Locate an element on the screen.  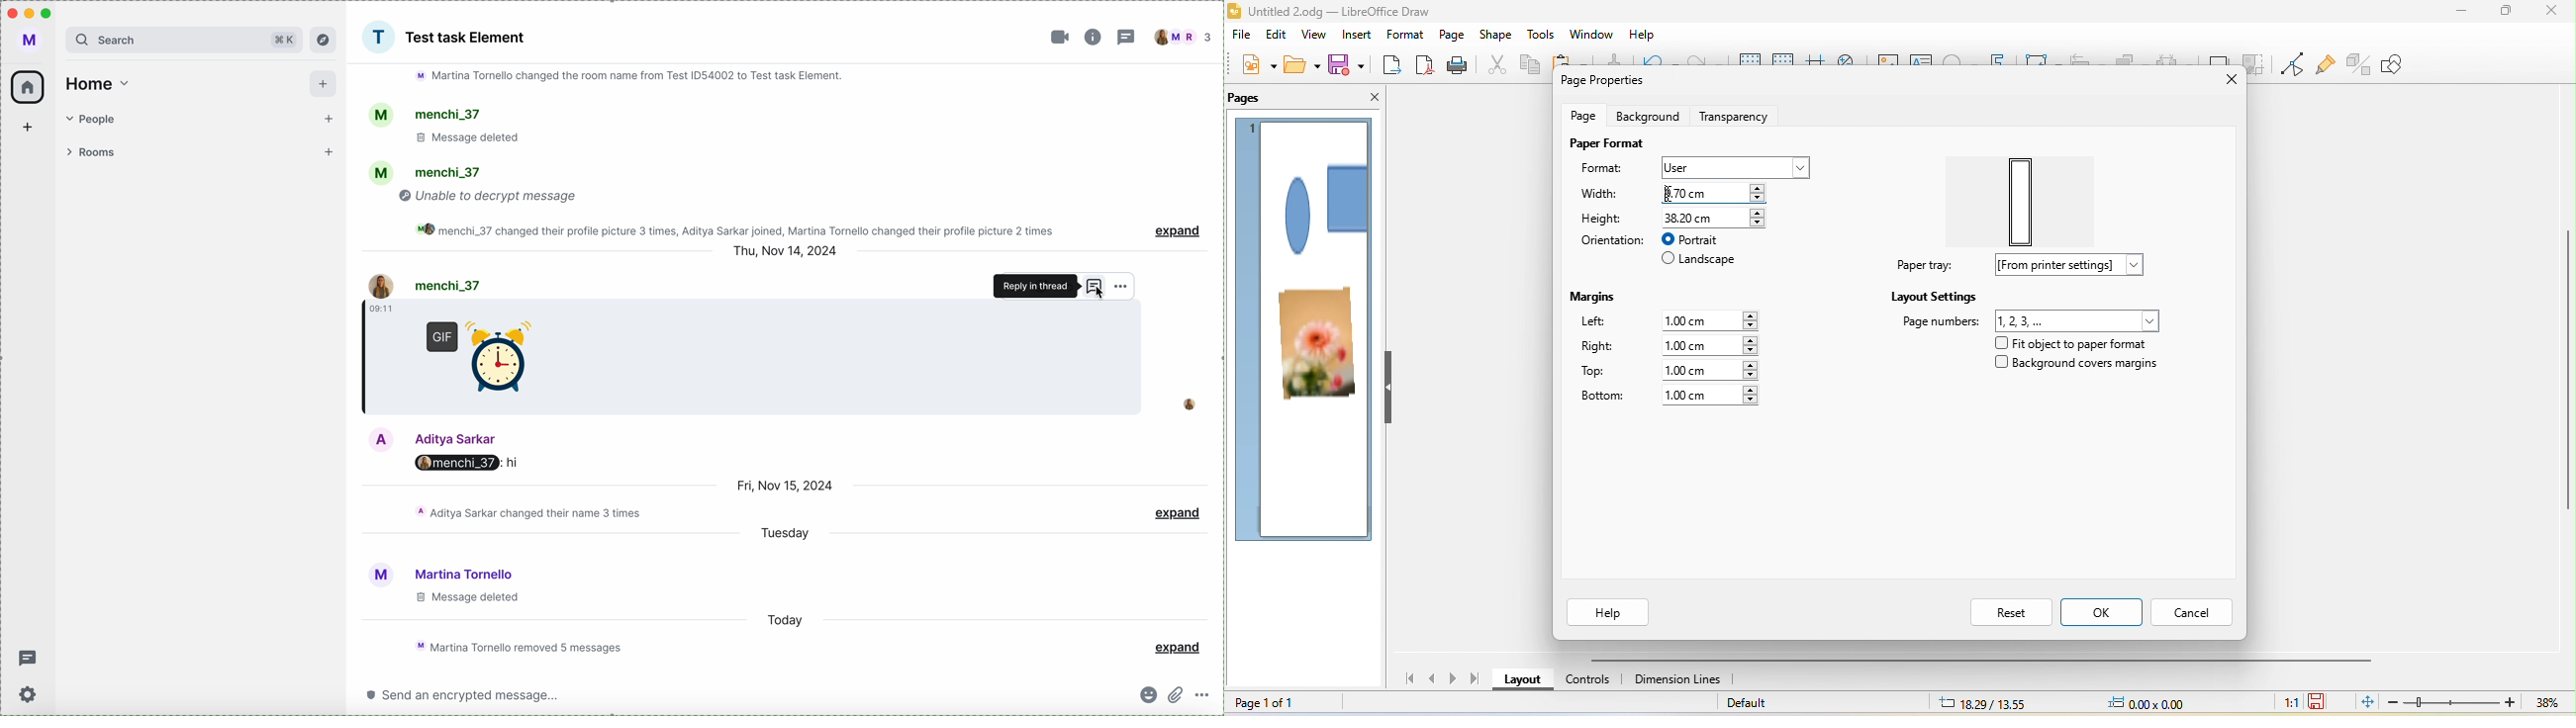
add is located at coordinates (324, 84).